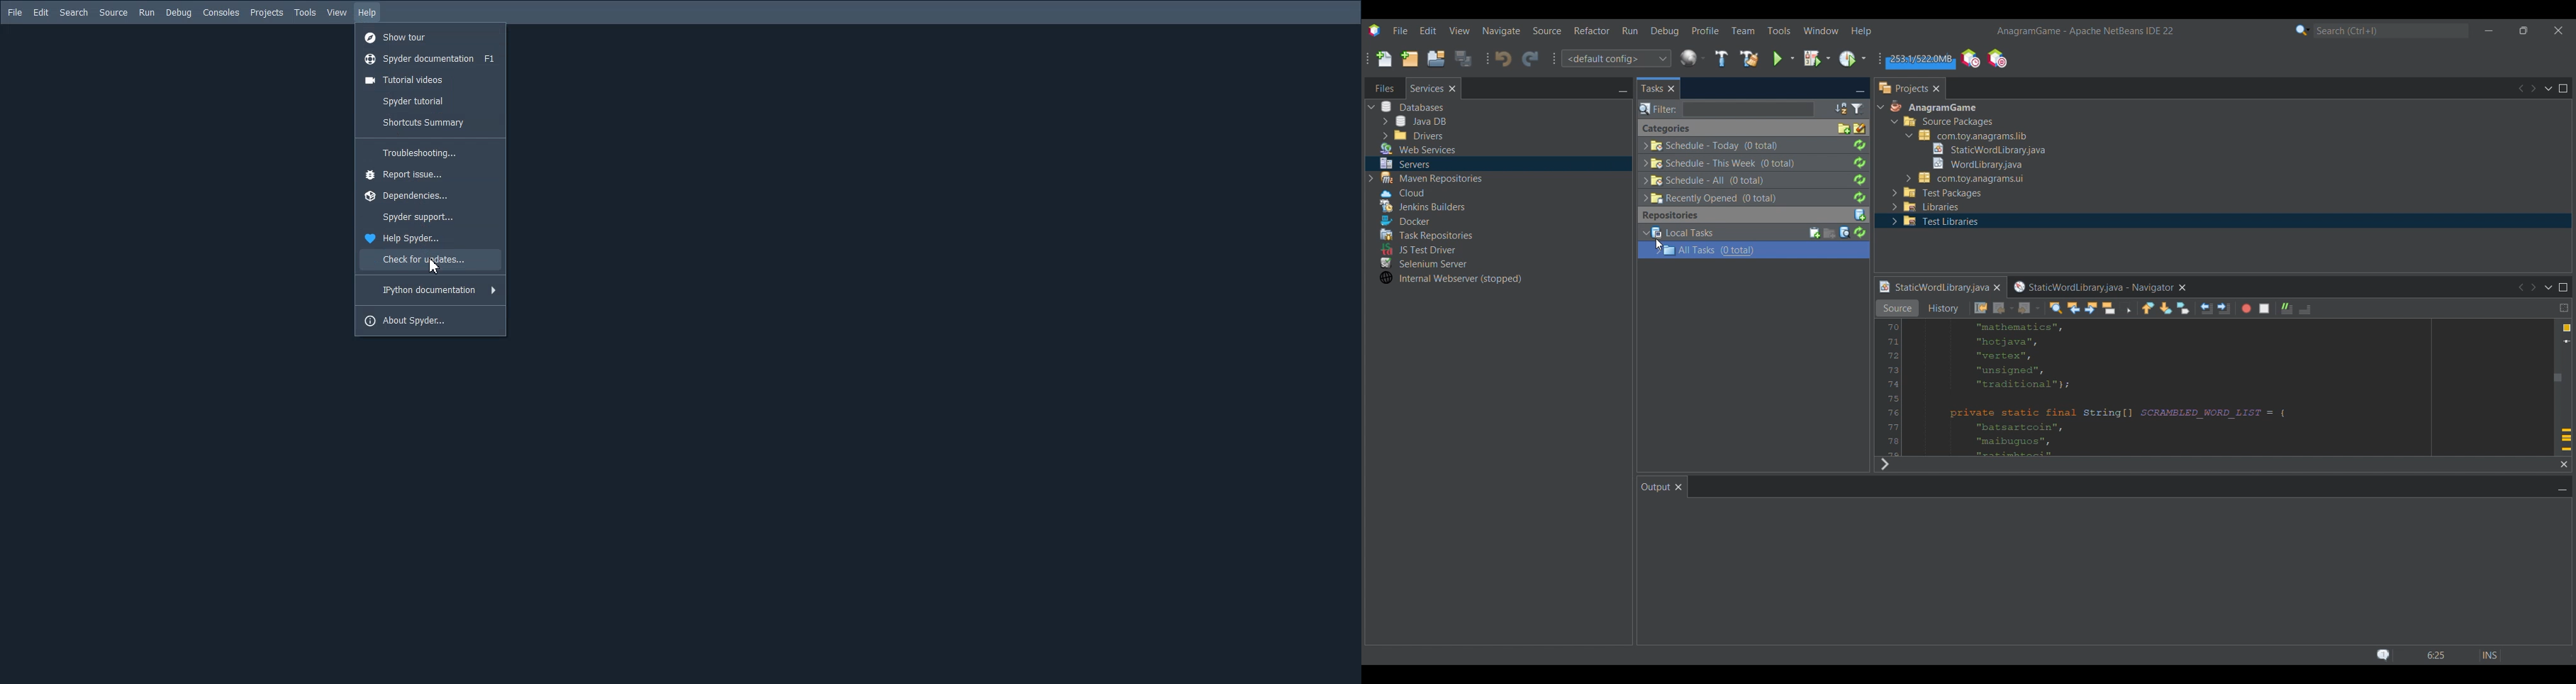 The width and height of the screenshot is (2576, 700). What do you see at coordinates (430, 174) in the screenshot?
I see `Report issue` at bounding box center [430, 174].